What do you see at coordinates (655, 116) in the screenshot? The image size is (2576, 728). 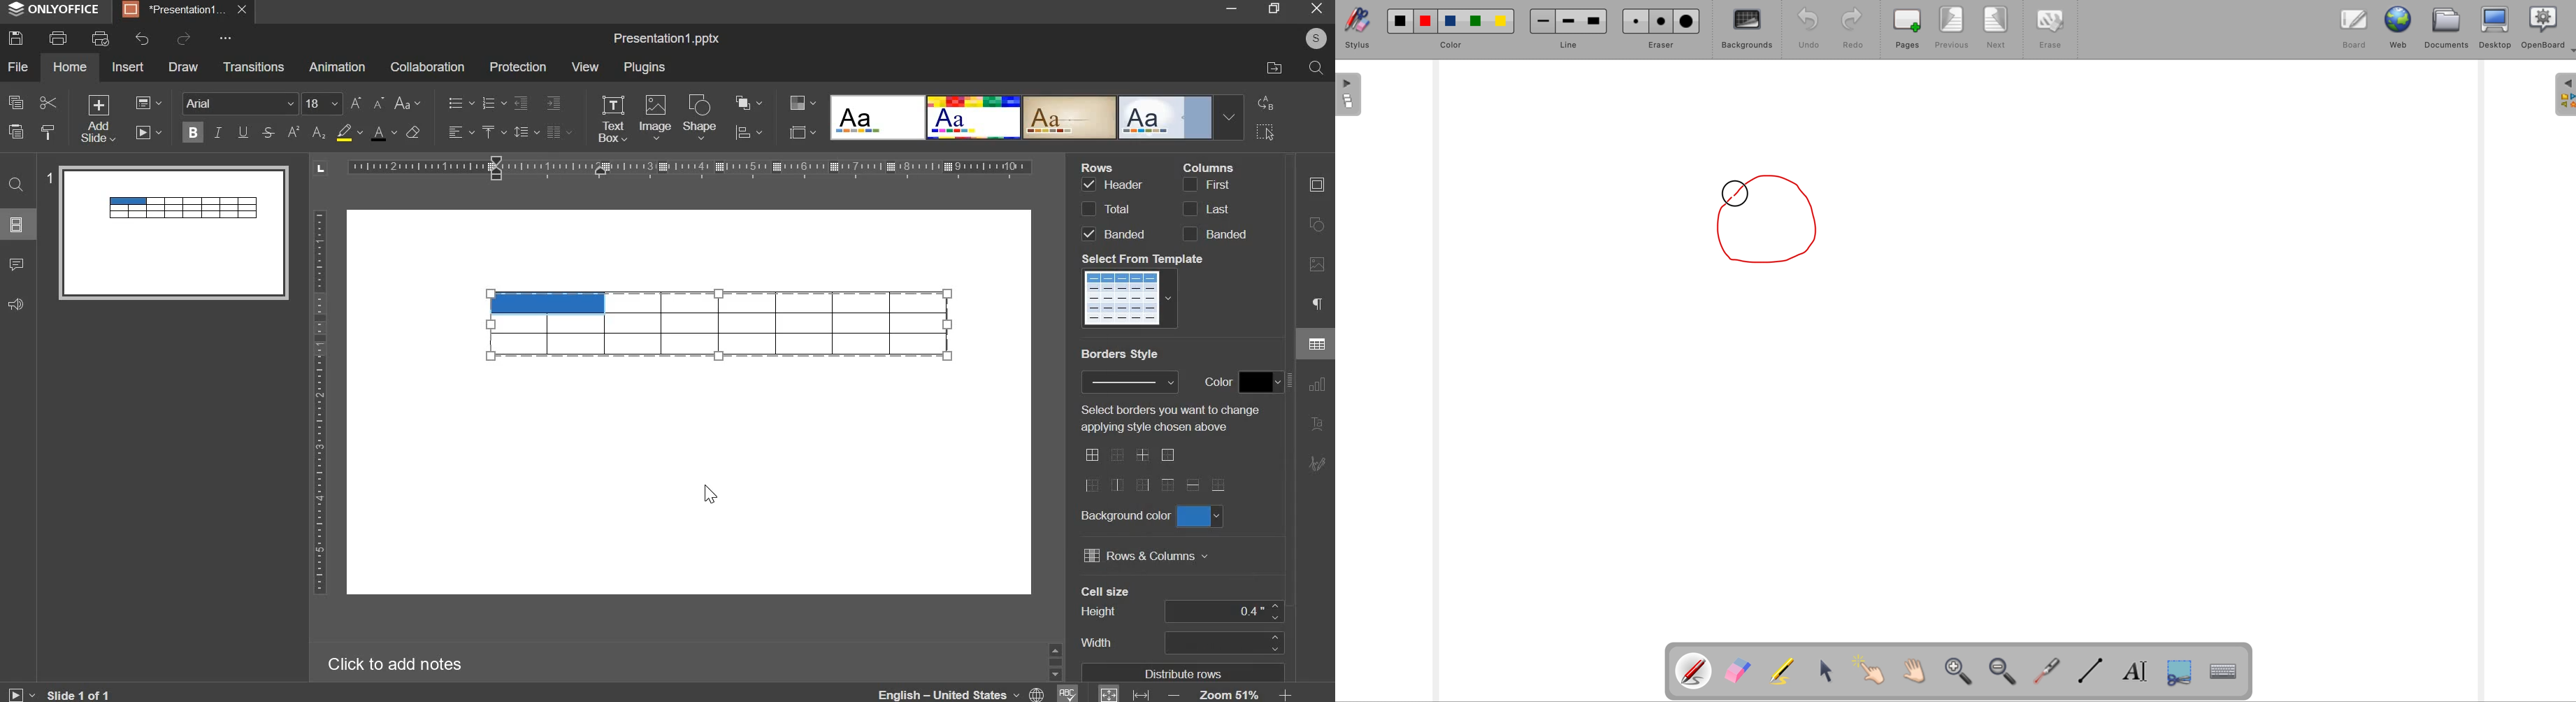 I see `image` at bounding box center [655, 116].